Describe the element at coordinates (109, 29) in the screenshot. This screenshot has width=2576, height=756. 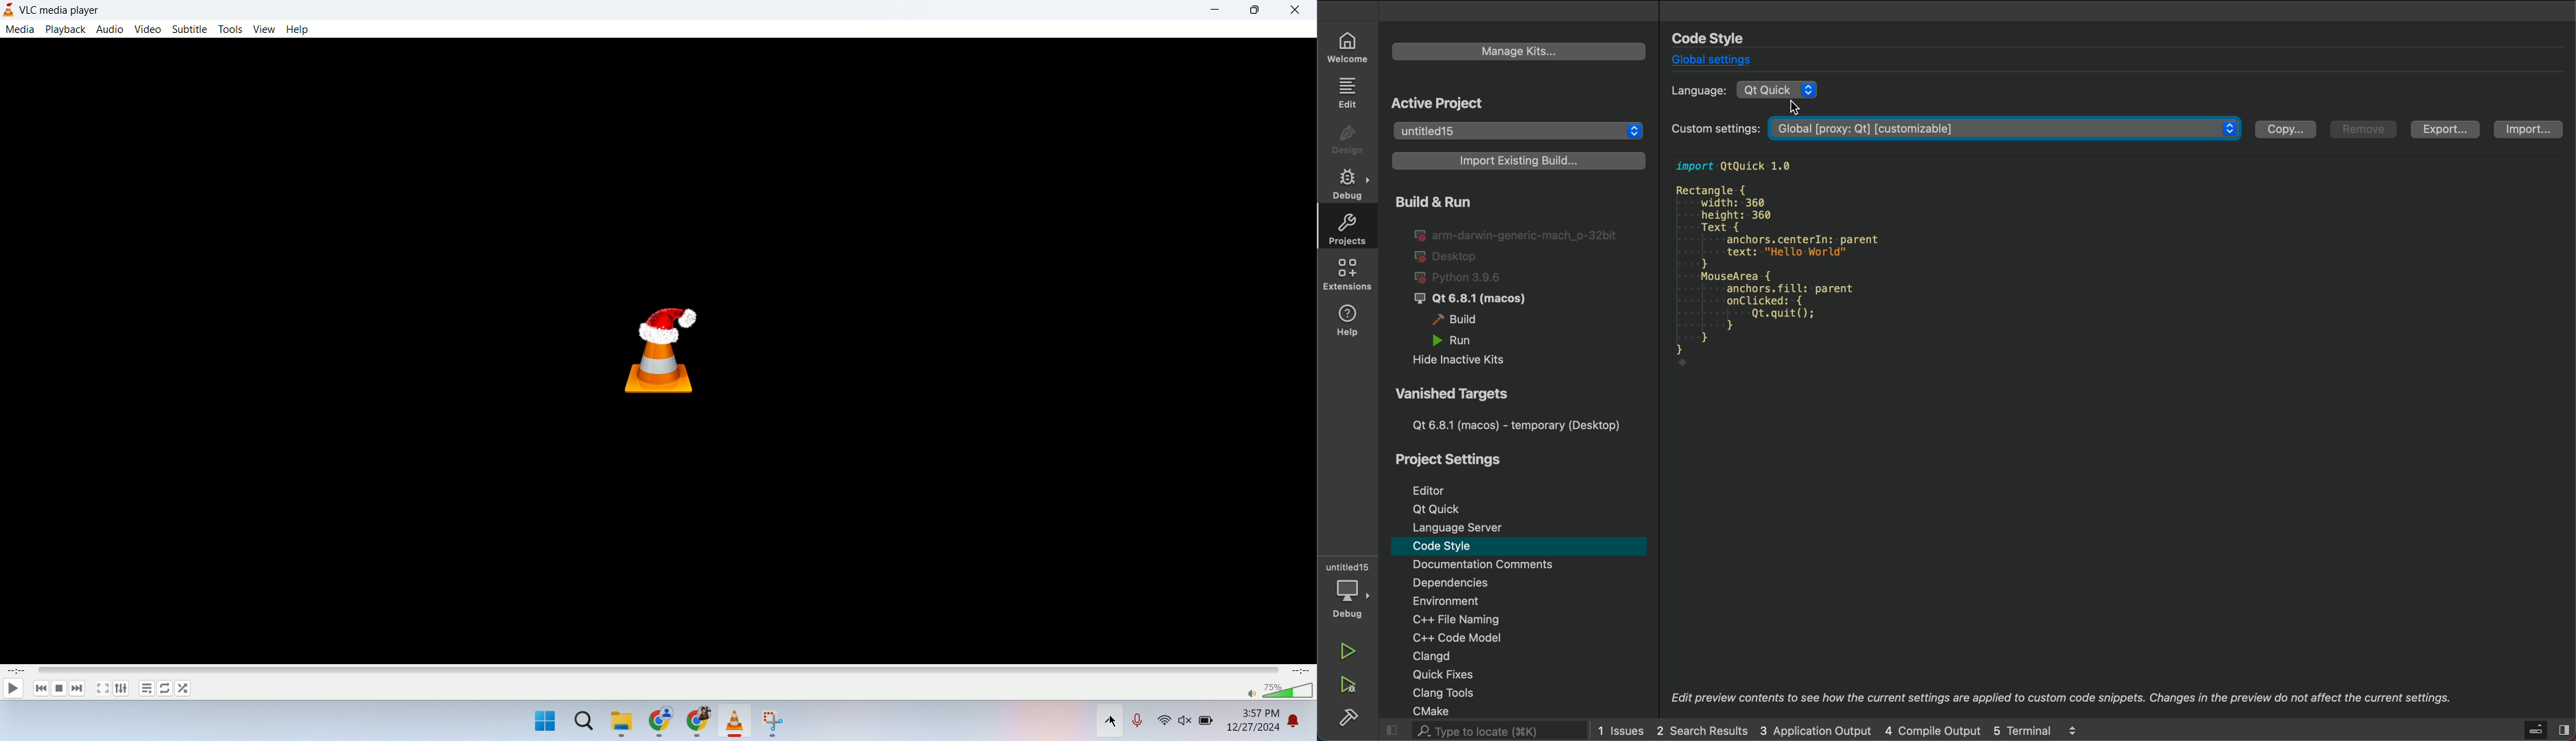
I see `audio` at that location.